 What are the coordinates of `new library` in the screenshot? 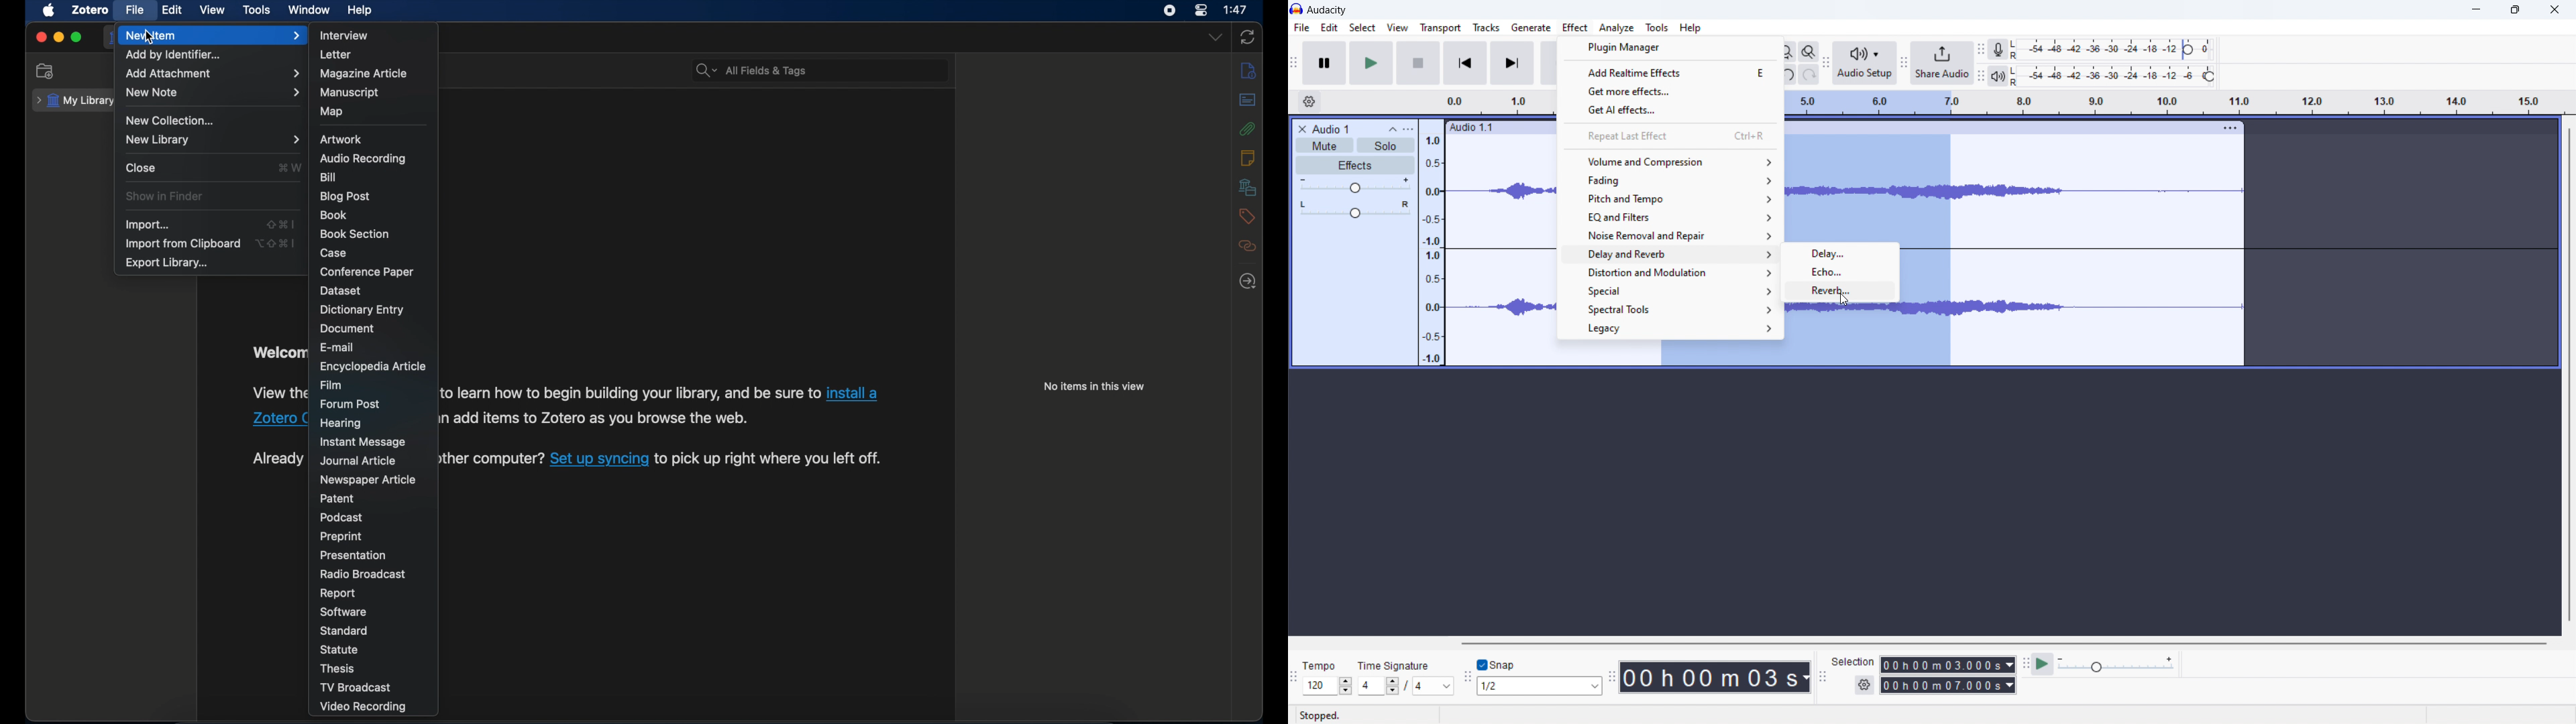 It's located at (213, 139).